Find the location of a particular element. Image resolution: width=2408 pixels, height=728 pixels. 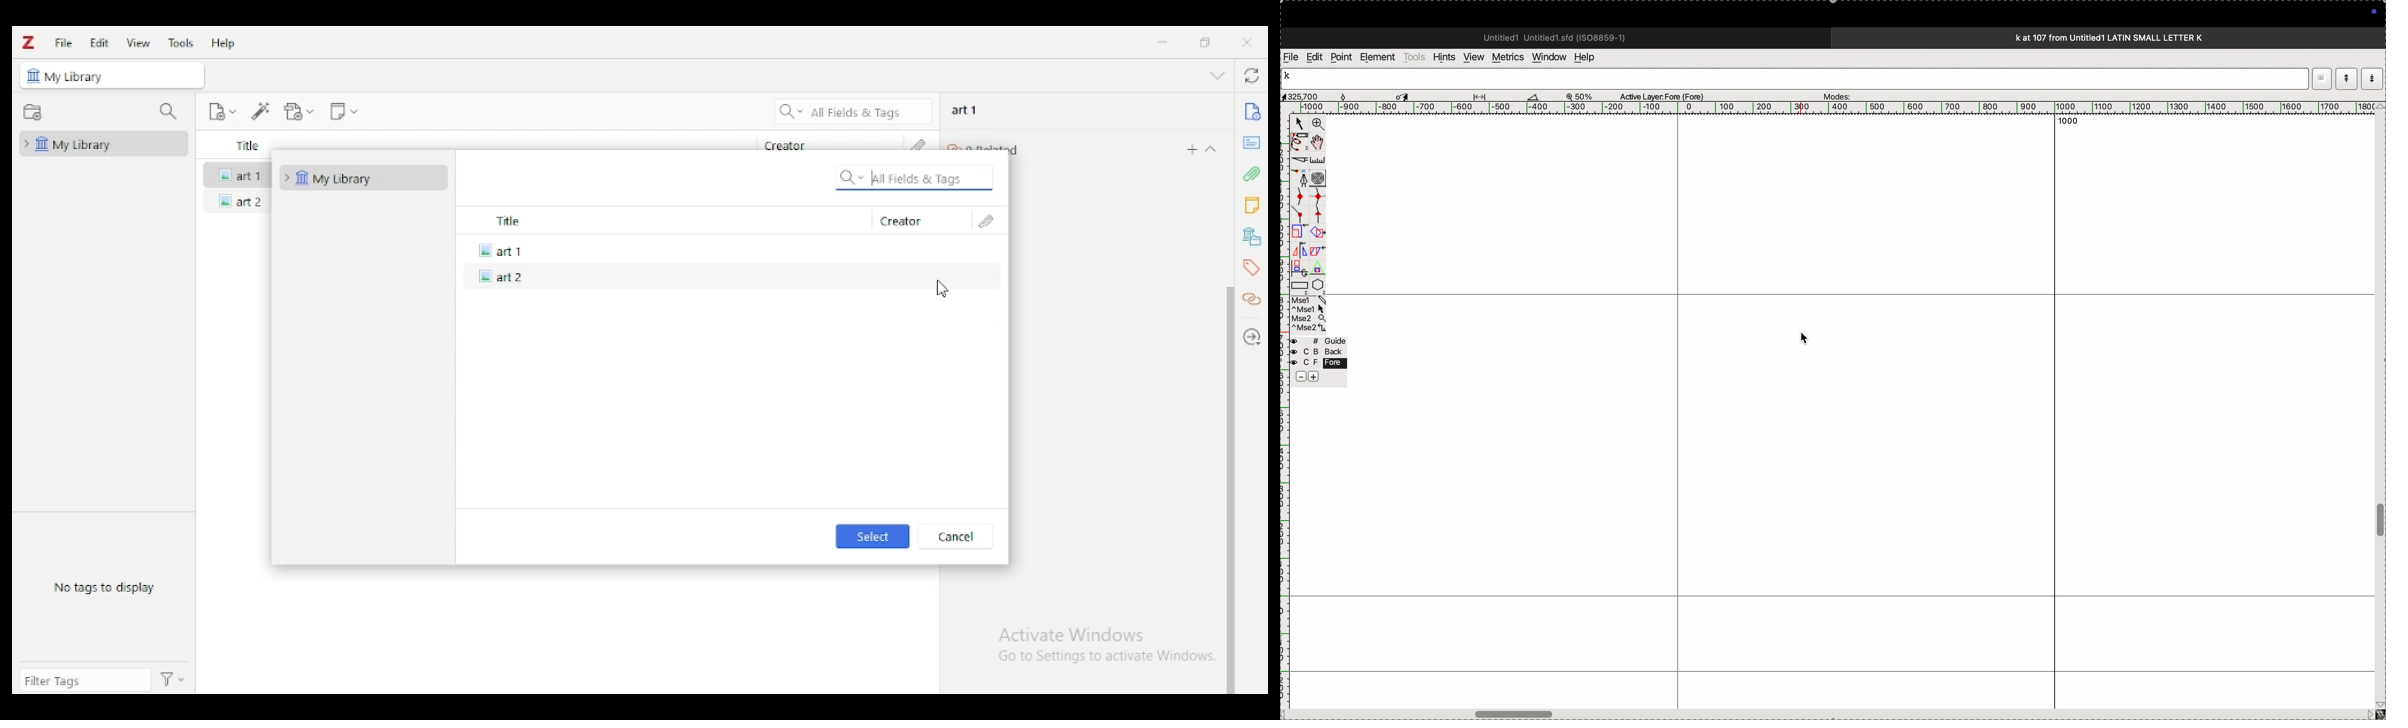

horizontal scale is located at coordinates (1822, 108).